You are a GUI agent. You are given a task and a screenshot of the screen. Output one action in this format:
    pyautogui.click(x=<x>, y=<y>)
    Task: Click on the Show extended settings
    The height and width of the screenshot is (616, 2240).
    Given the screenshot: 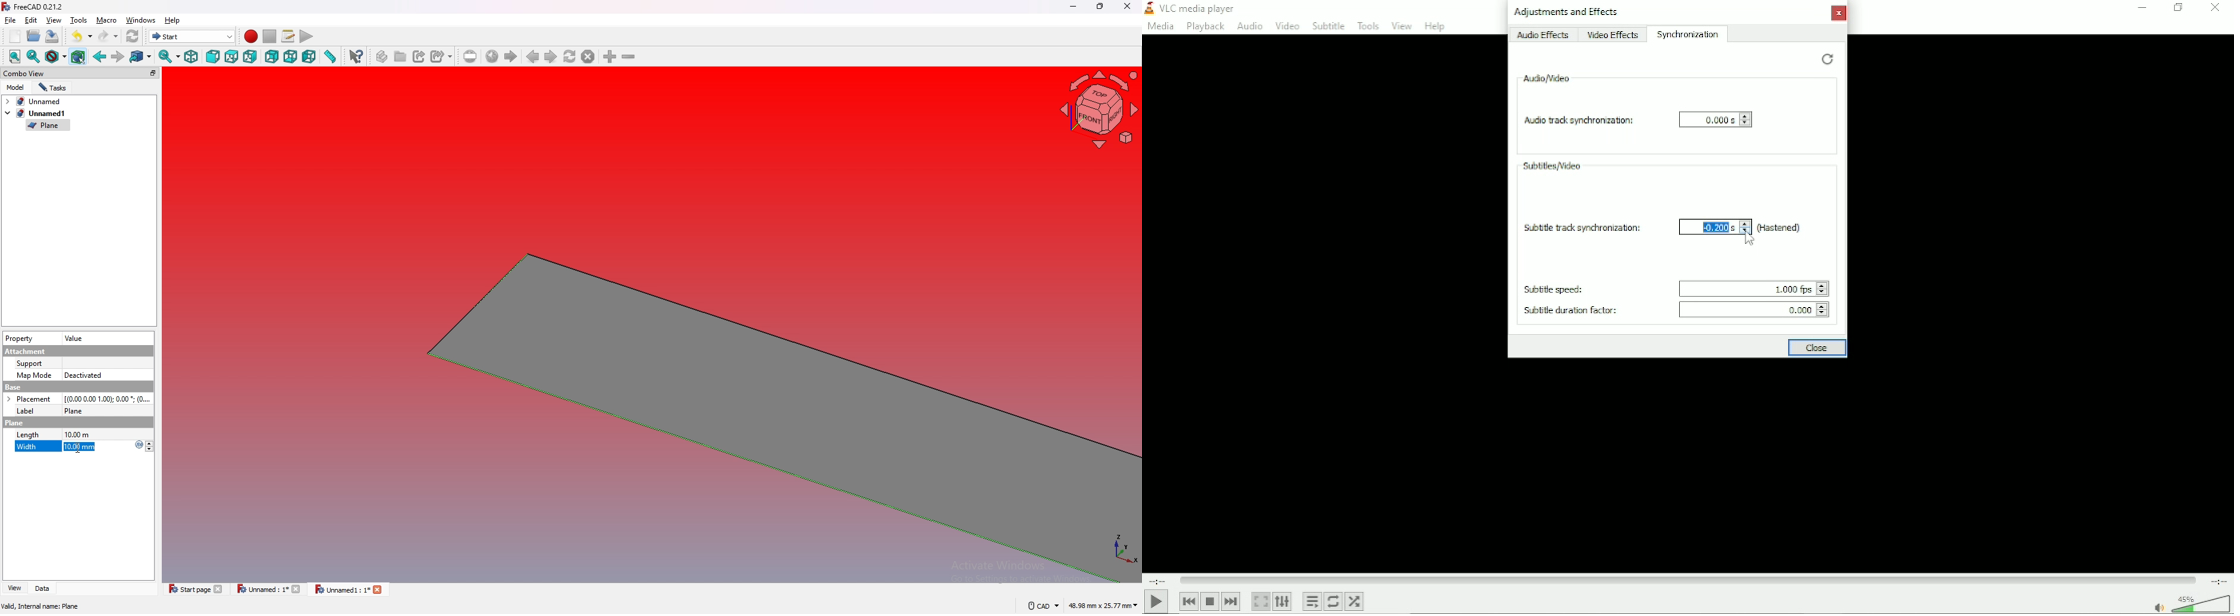 What is the action you would take?
    pyautogui.click(x=1283, y=602)
    